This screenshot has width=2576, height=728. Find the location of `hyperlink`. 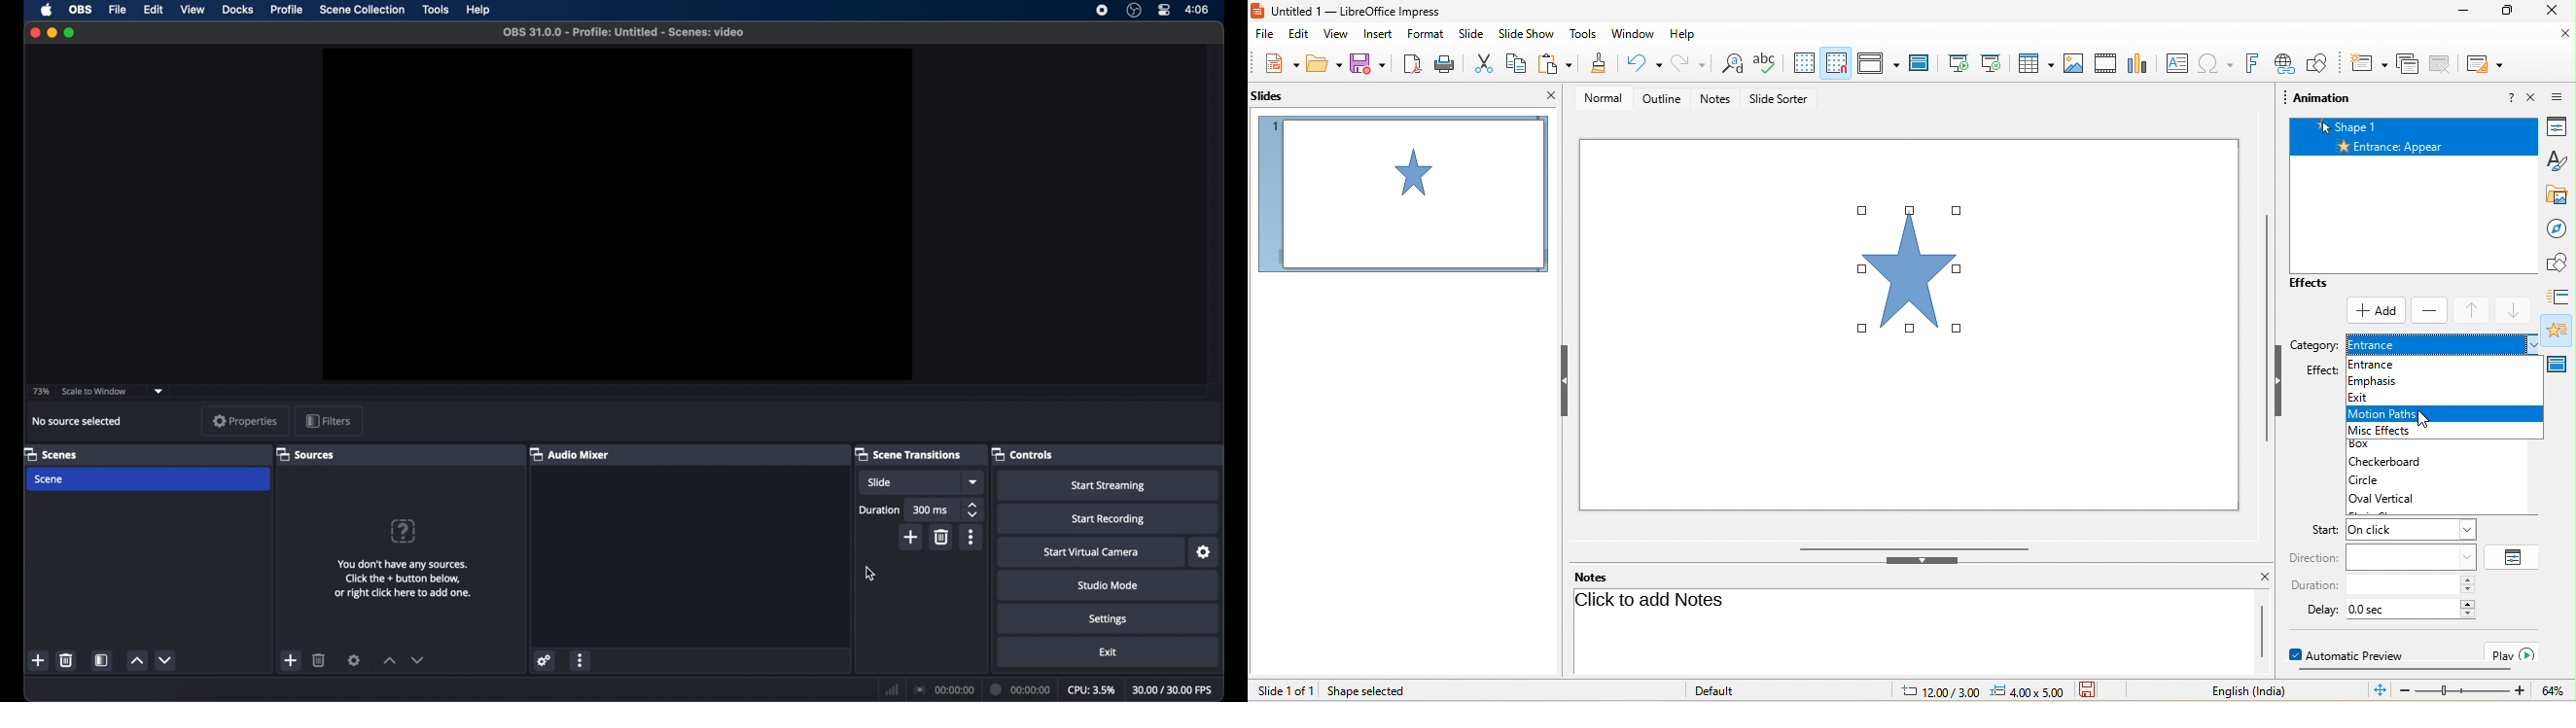

hyperlink is located at coordinates (2284, 63).